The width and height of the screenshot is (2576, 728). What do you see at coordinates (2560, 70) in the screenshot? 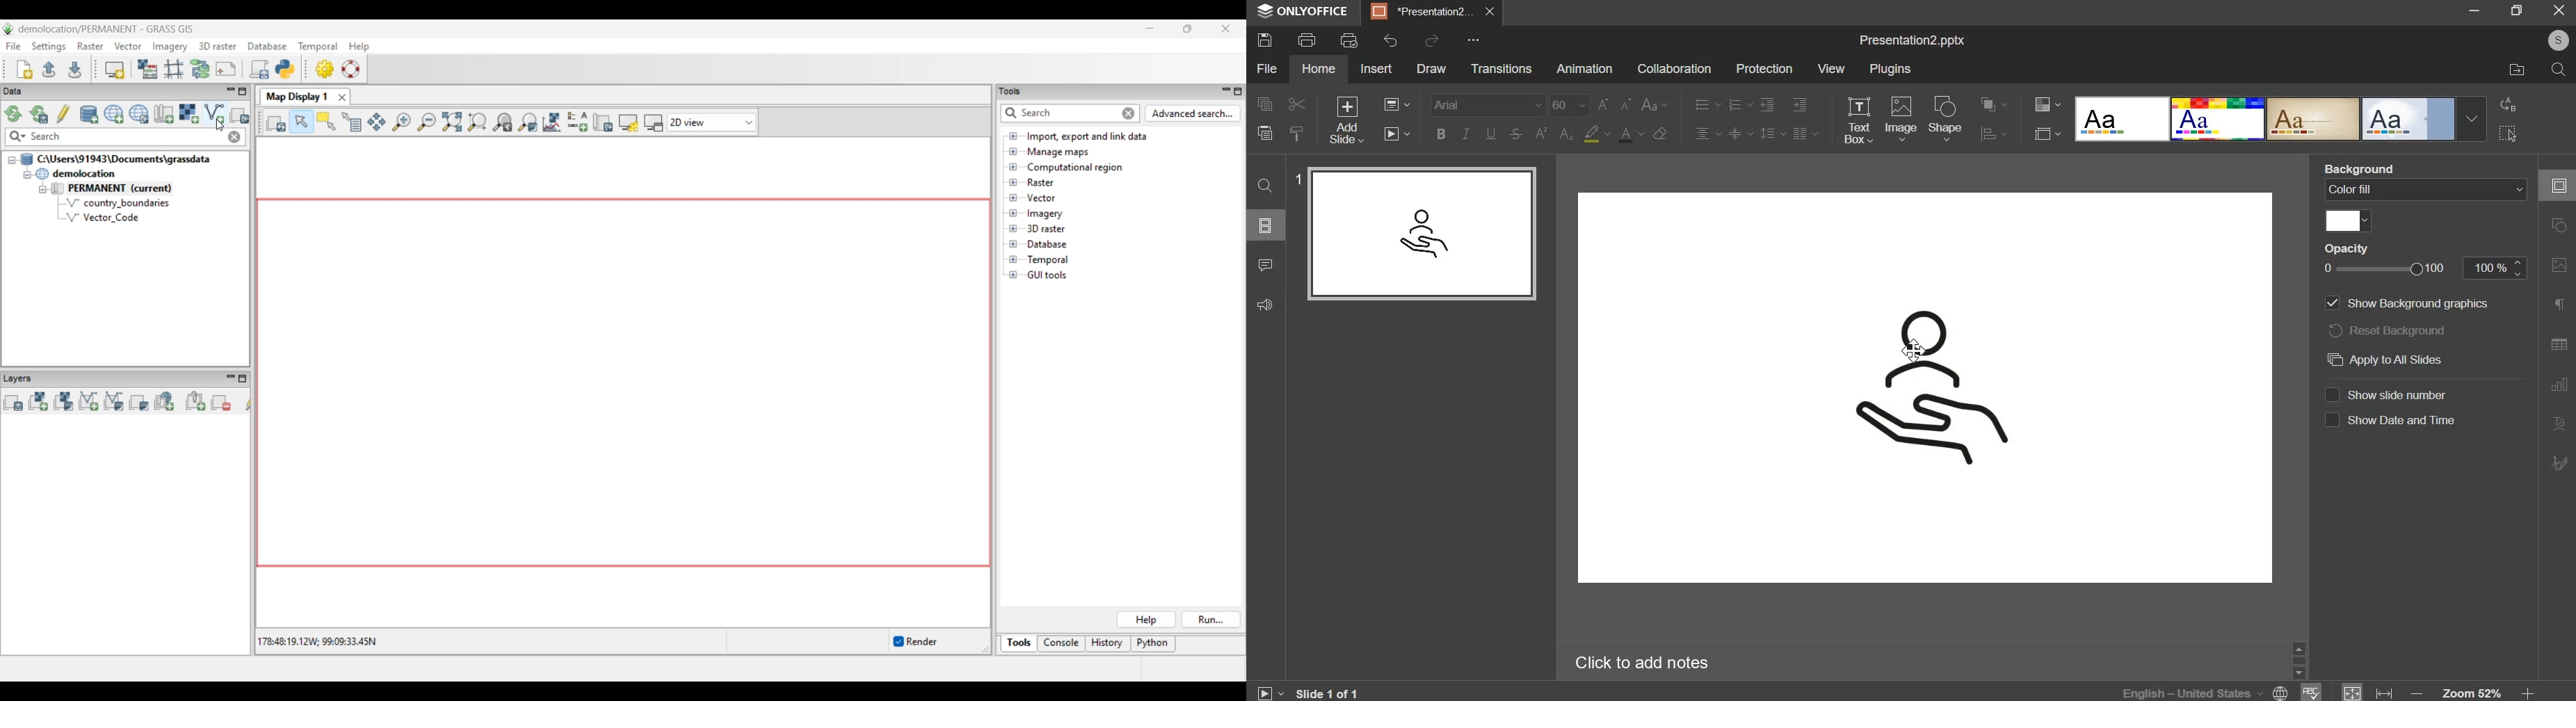
I see `search` at bounding box center [2560, 70].